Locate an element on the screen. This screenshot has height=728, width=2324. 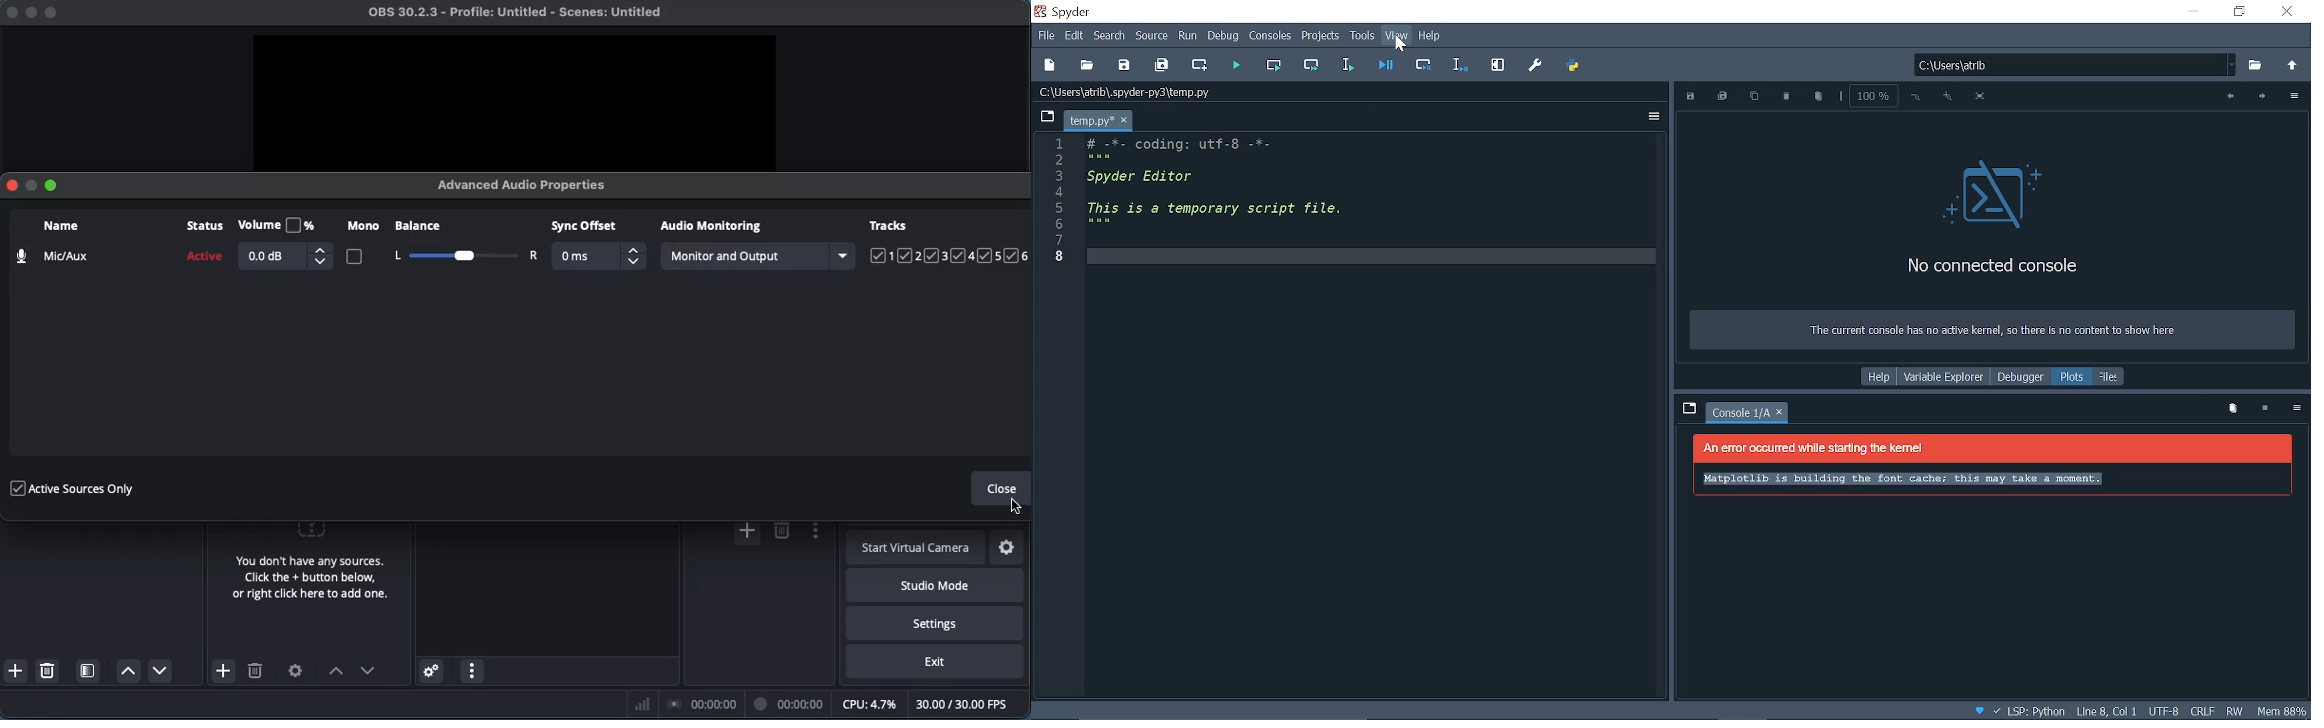
Save plot as is located at coordinates (1692, 97).